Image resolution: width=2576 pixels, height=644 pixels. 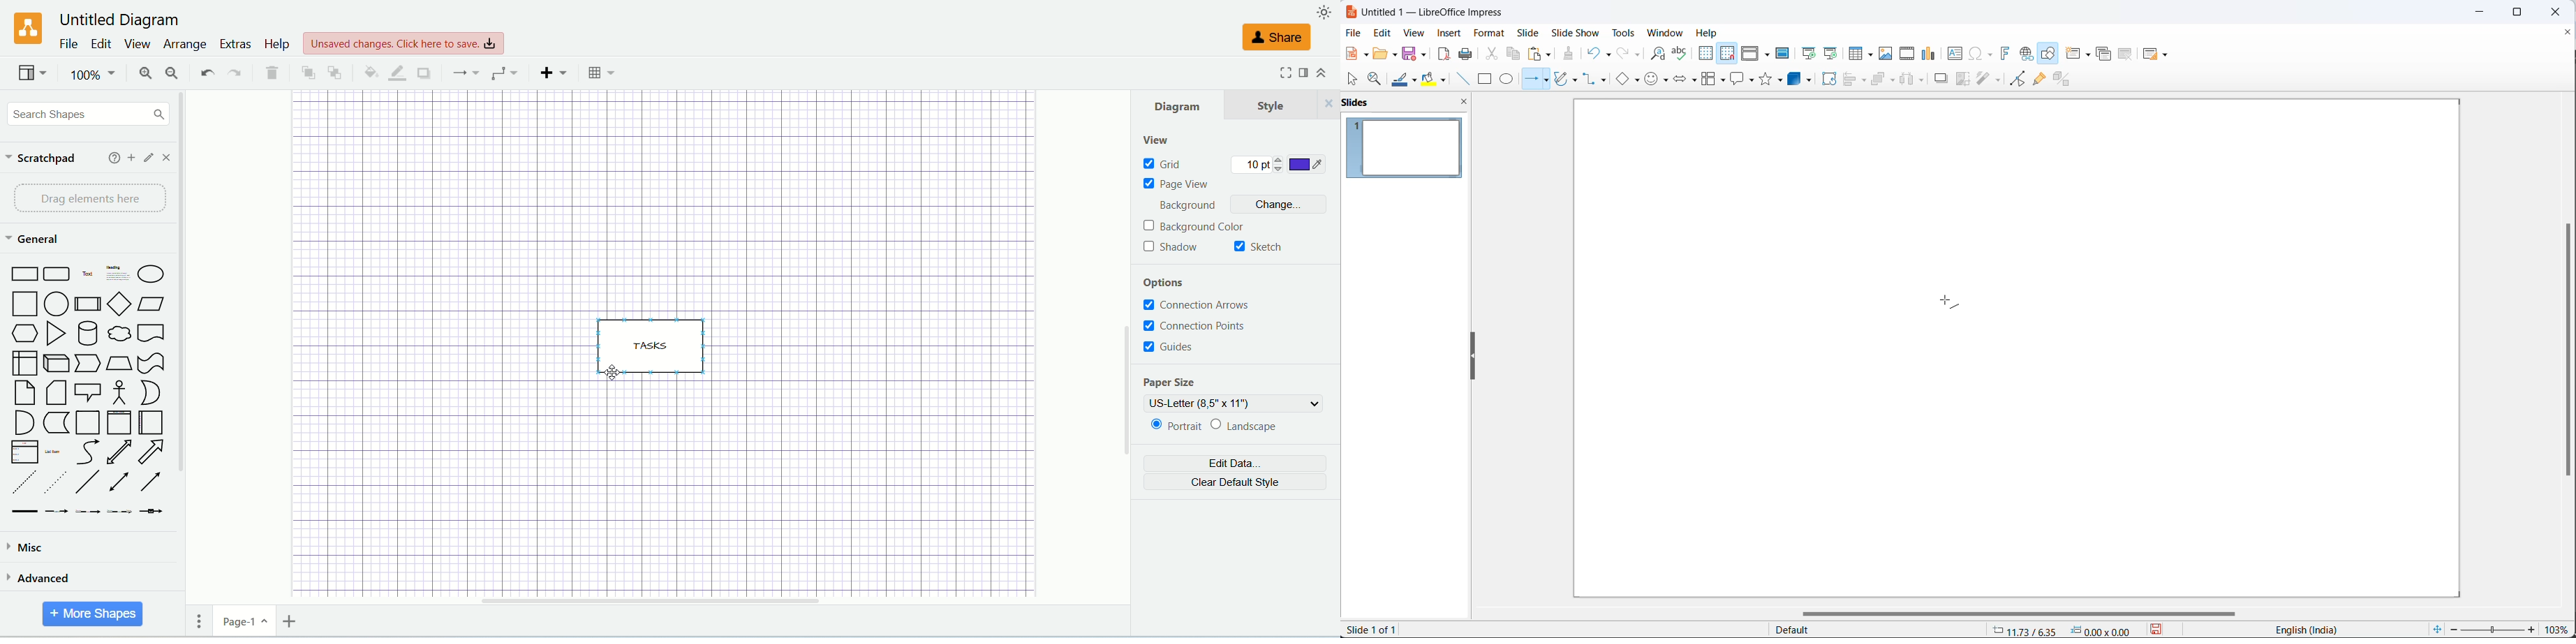 What do you see at coordinates (150, 158) in the screenshot?
I see `edit` at bounding box center [150, 158].